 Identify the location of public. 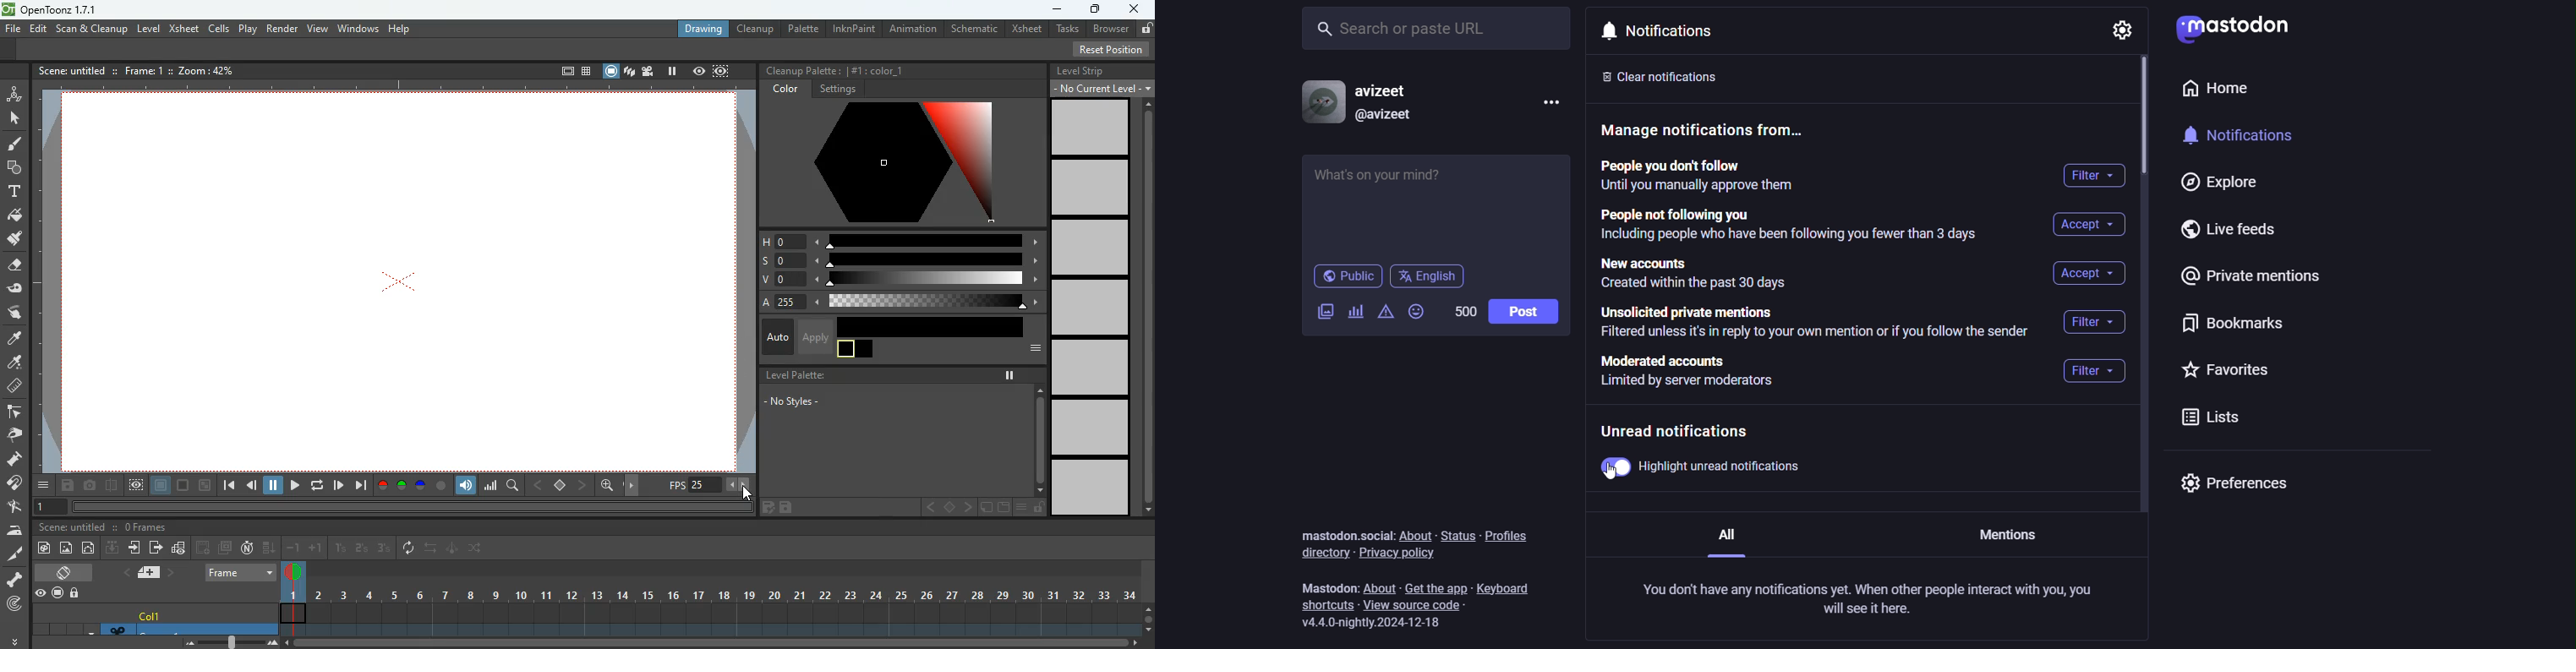
(1346, 279).